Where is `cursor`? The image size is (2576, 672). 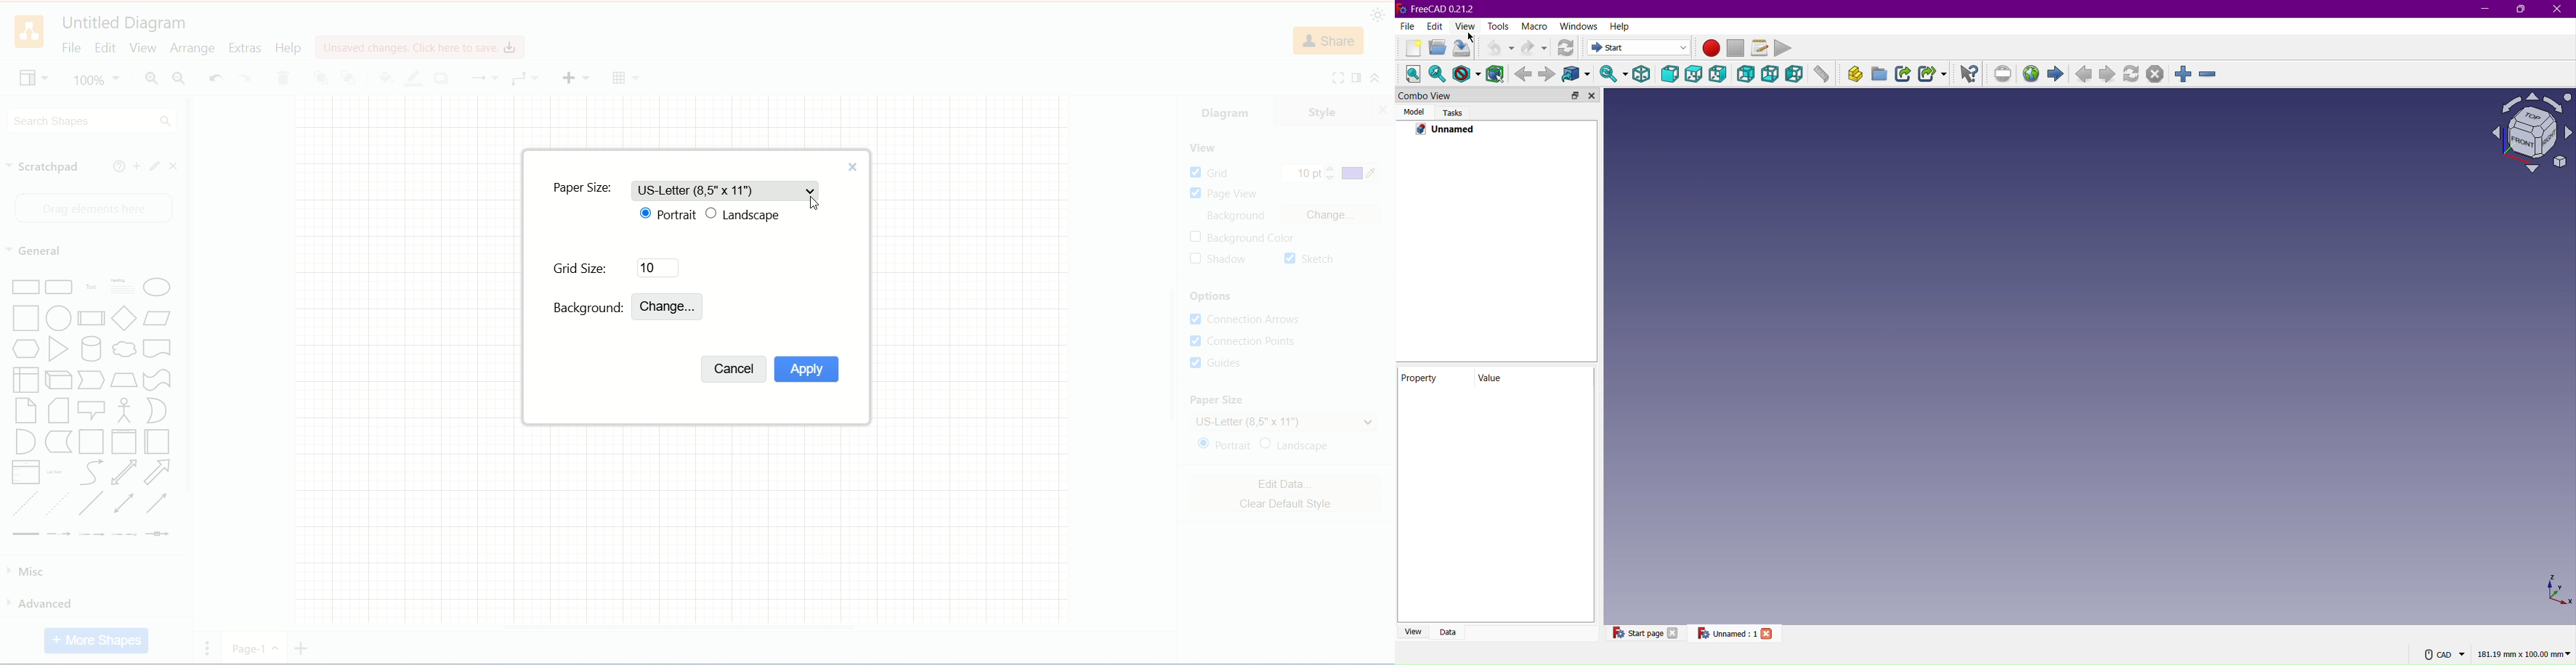
cursor is located at coordinates (1466, 36).